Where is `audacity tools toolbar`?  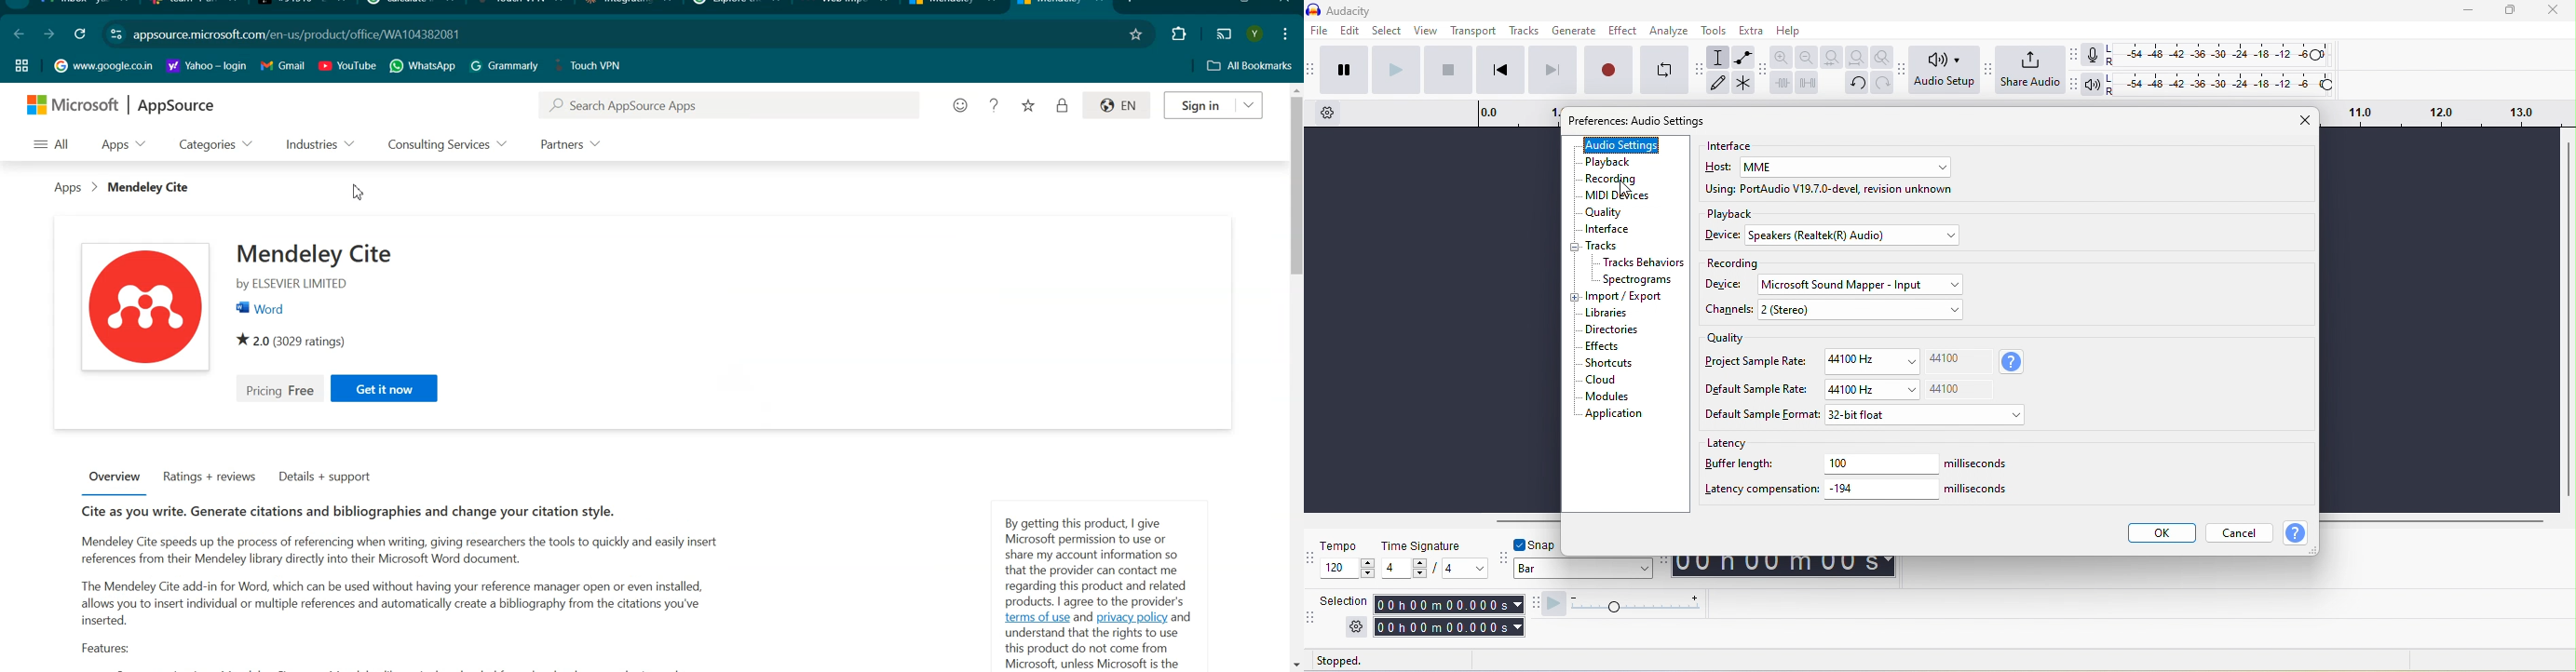
audacity tools toolbar is located at coordinates (1699, 71).